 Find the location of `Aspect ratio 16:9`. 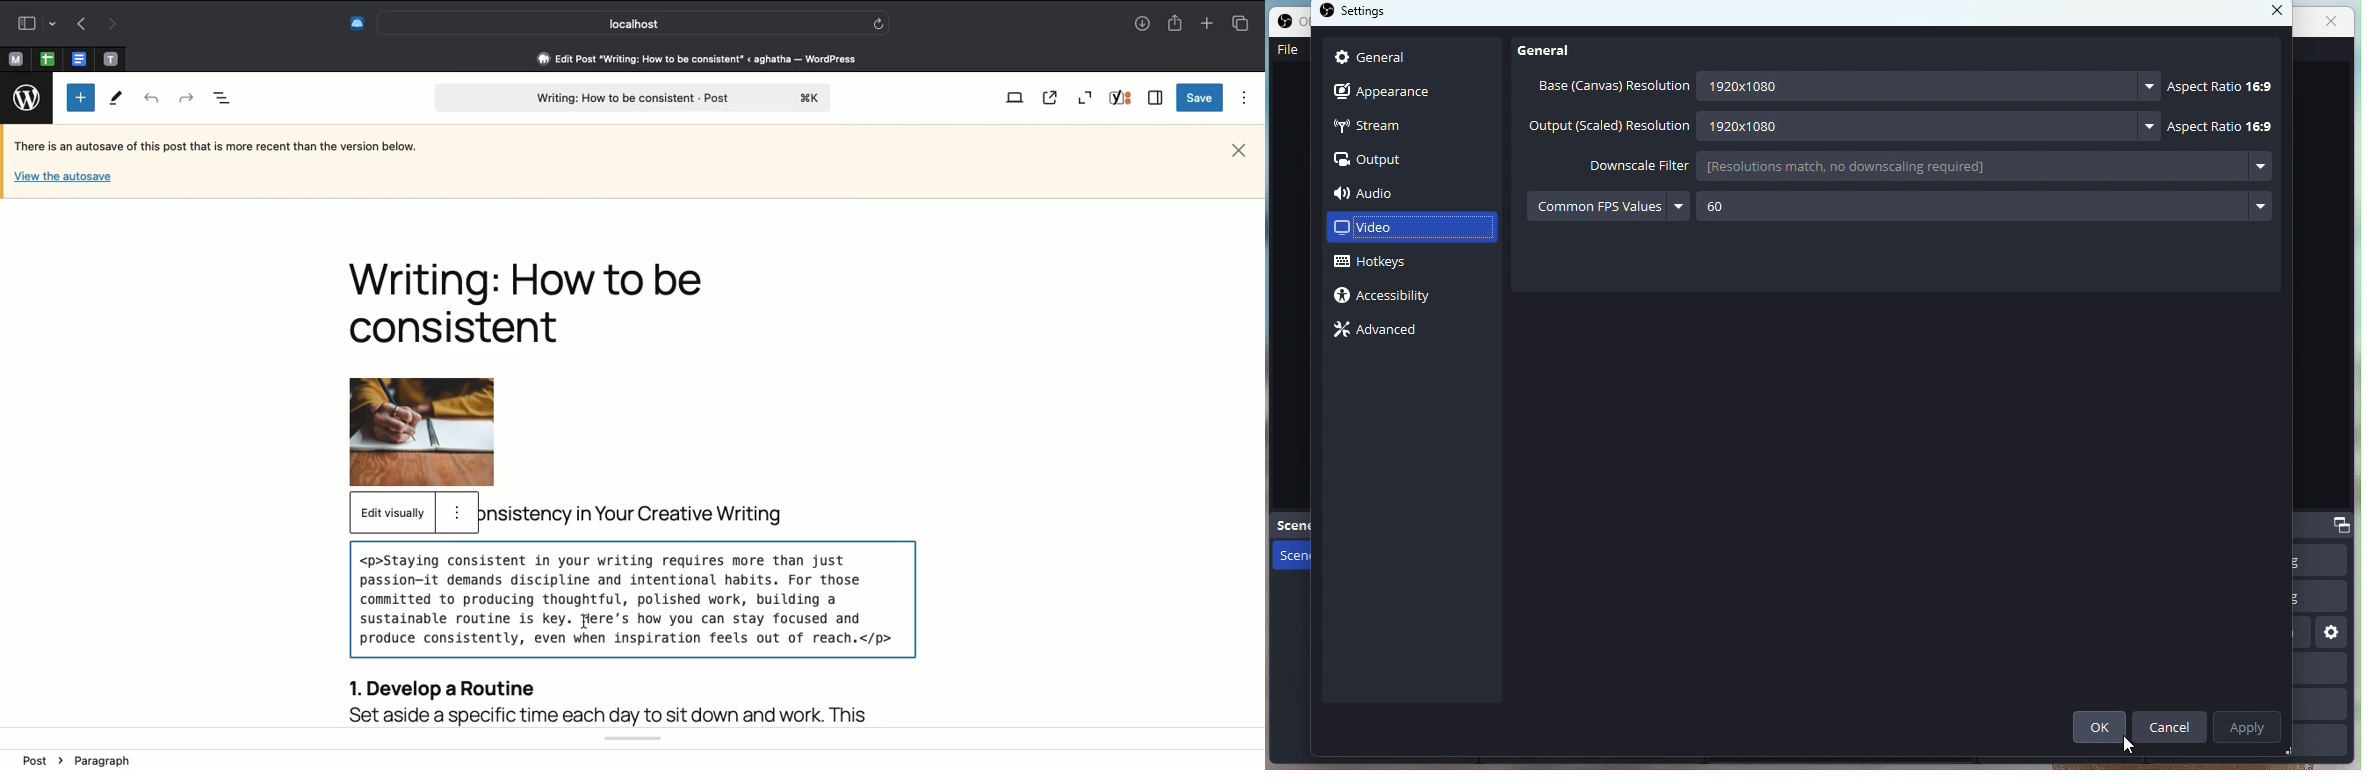

Aspect ratio 16:9 is located at coordinates (2223, 85).